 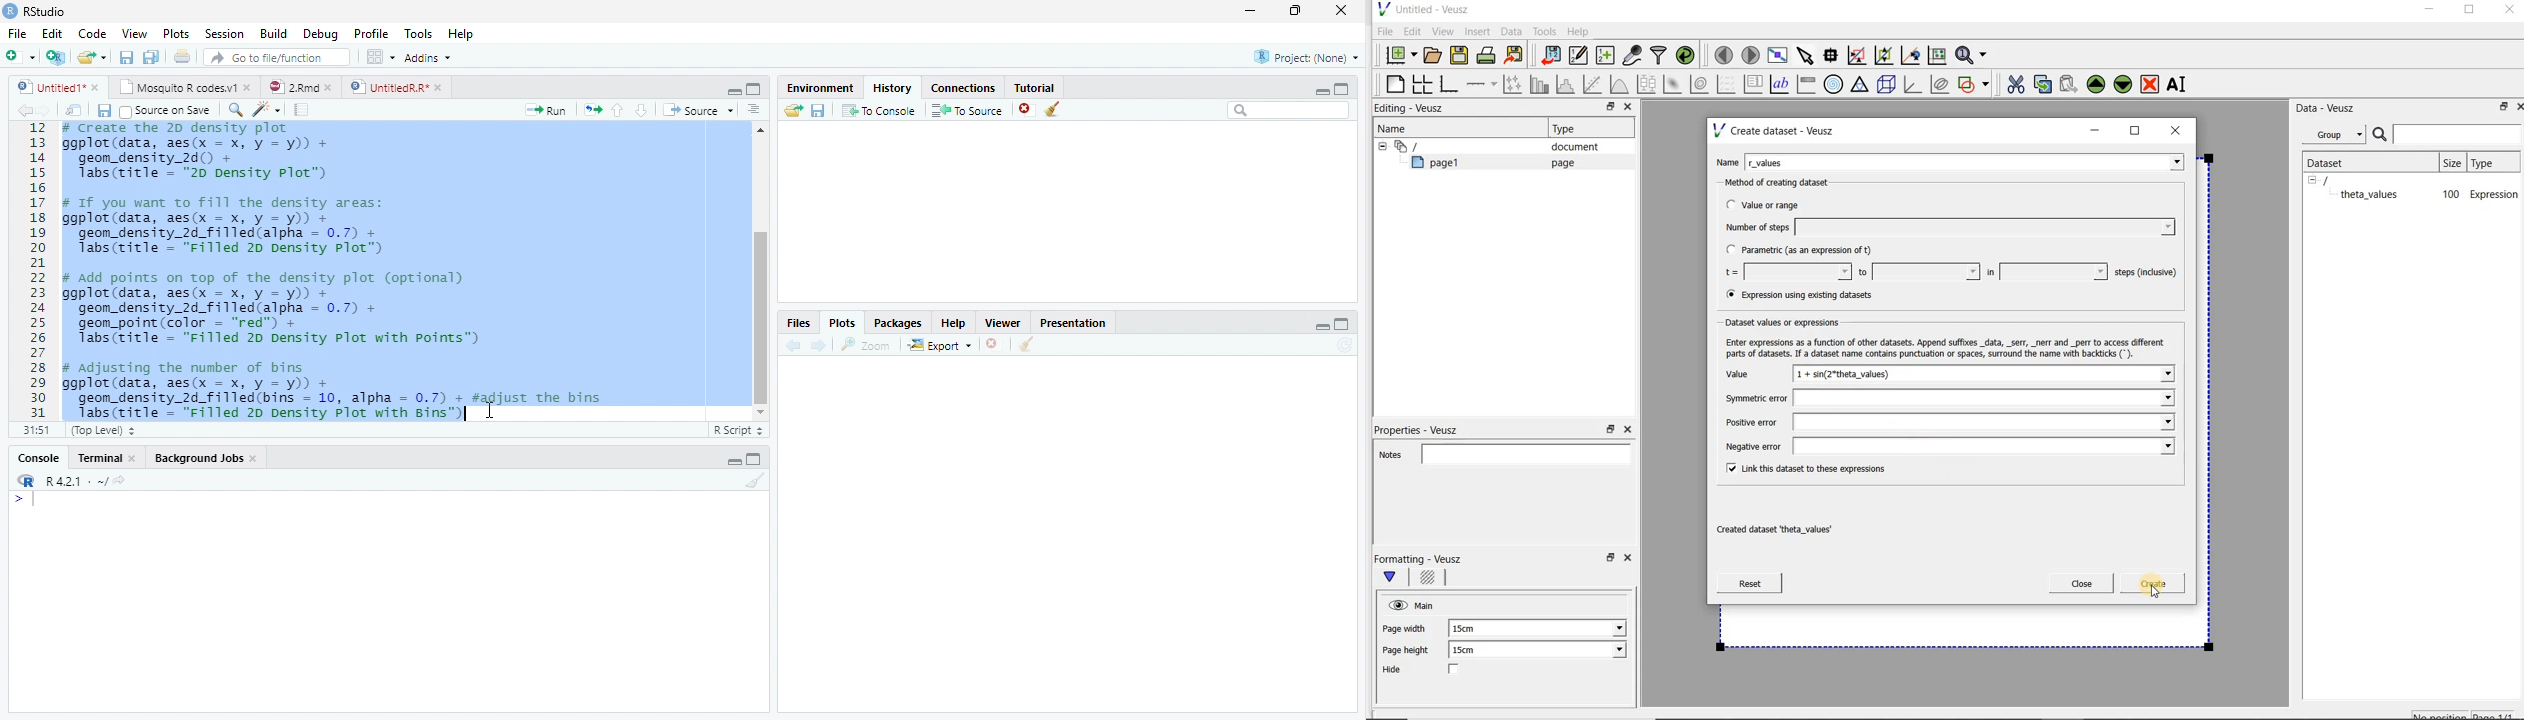 I want to click on Tools, so click(x=419, y=34).